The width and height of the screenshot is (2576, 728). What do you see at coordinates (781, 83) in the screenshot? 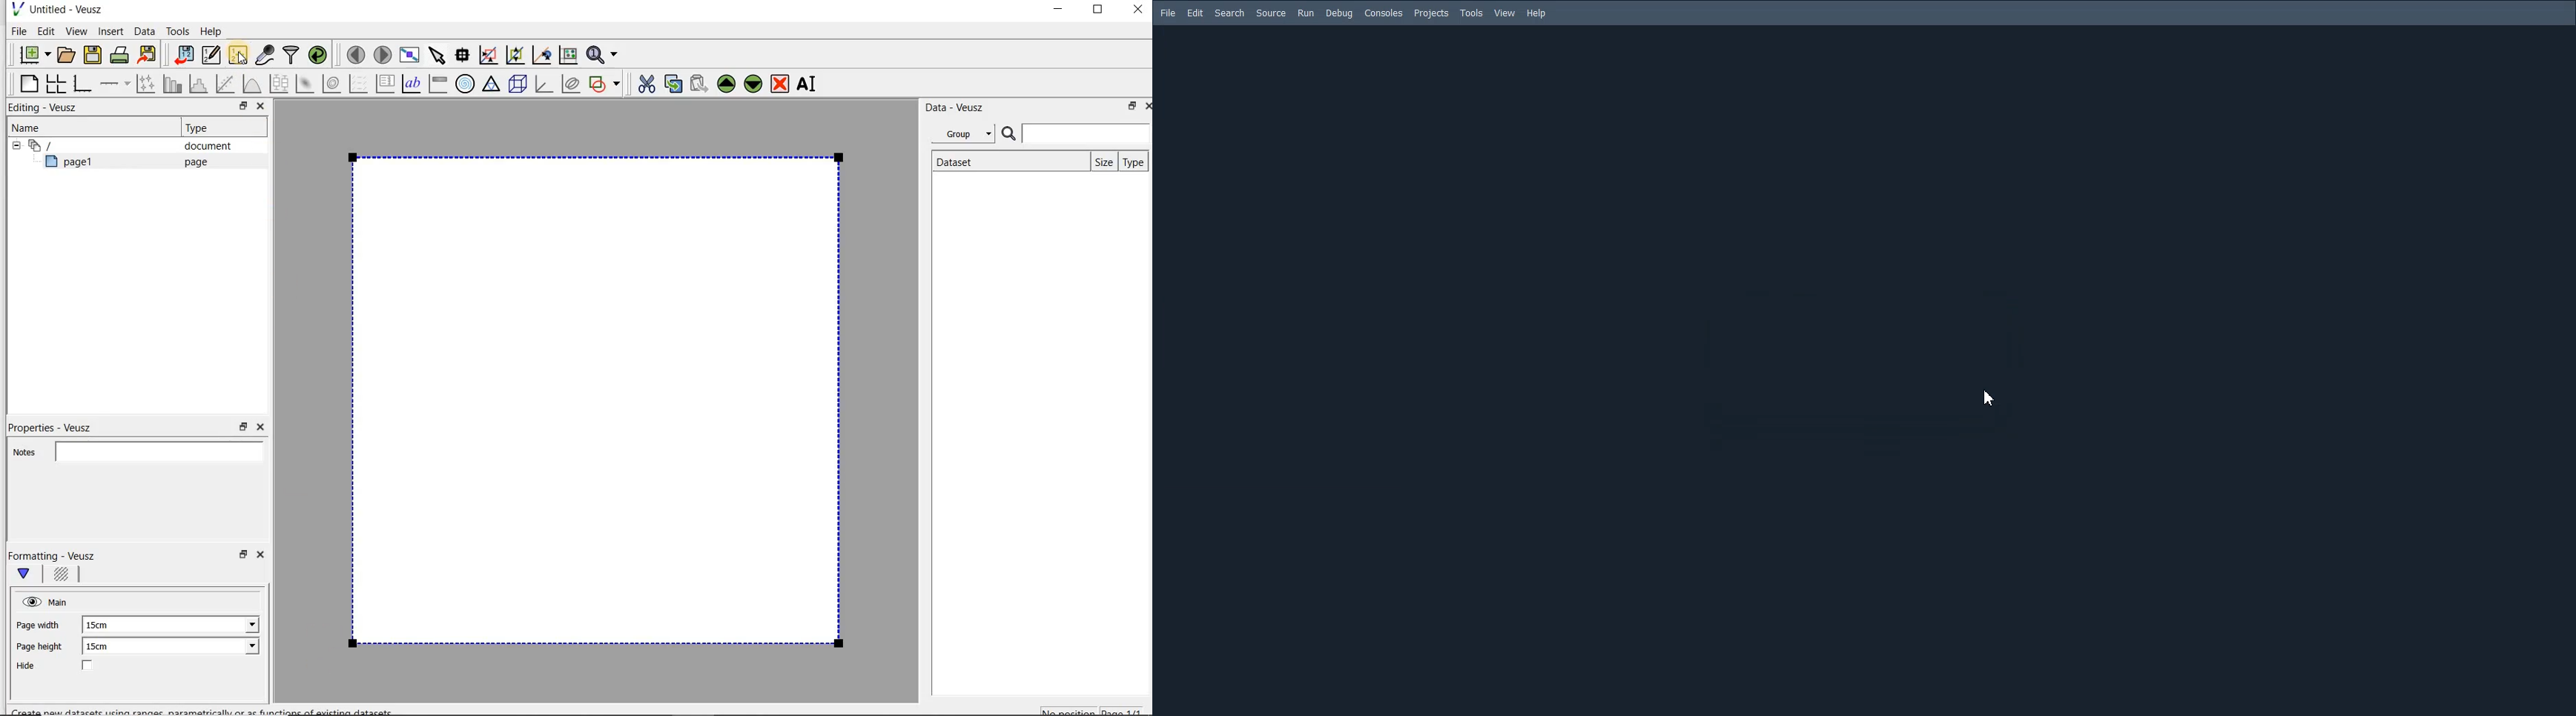
I see `remove the selected widget` at bounding box center [781, 83].